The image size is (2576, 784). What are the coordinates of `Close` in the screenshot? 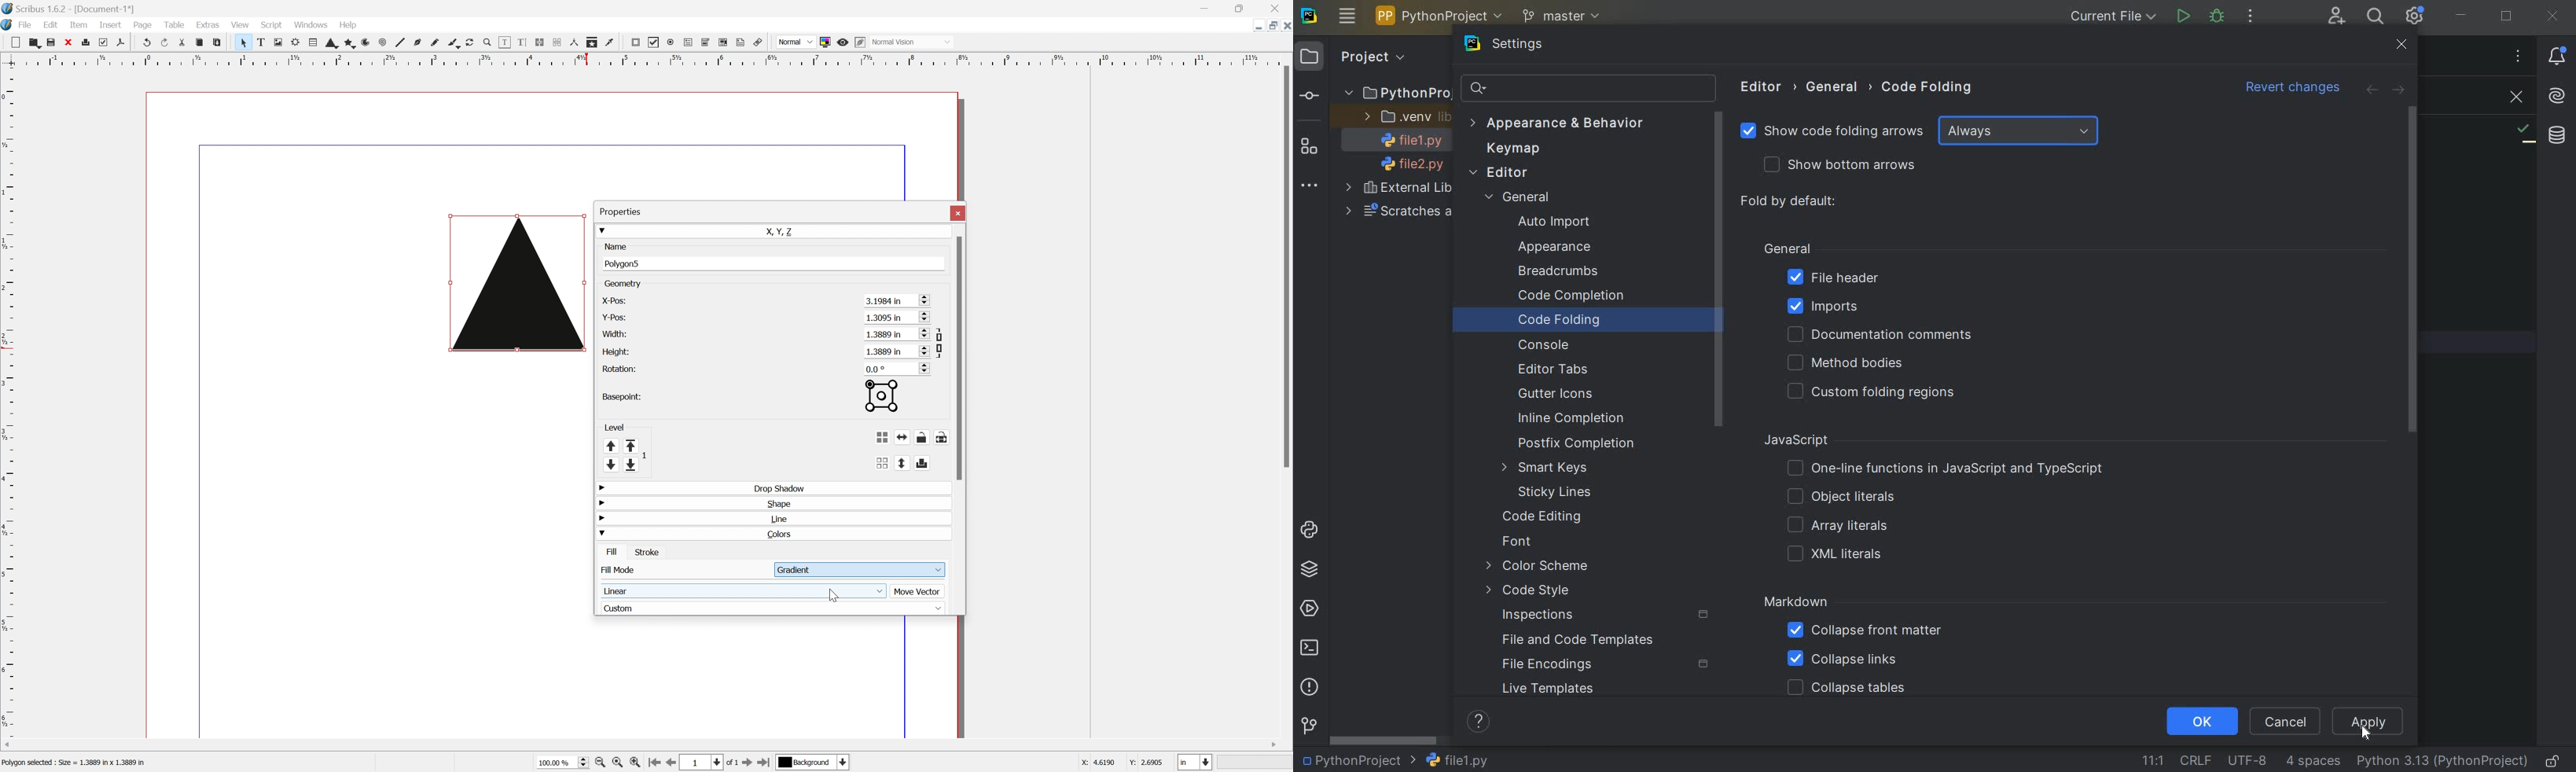 It's located at (1285, 26).